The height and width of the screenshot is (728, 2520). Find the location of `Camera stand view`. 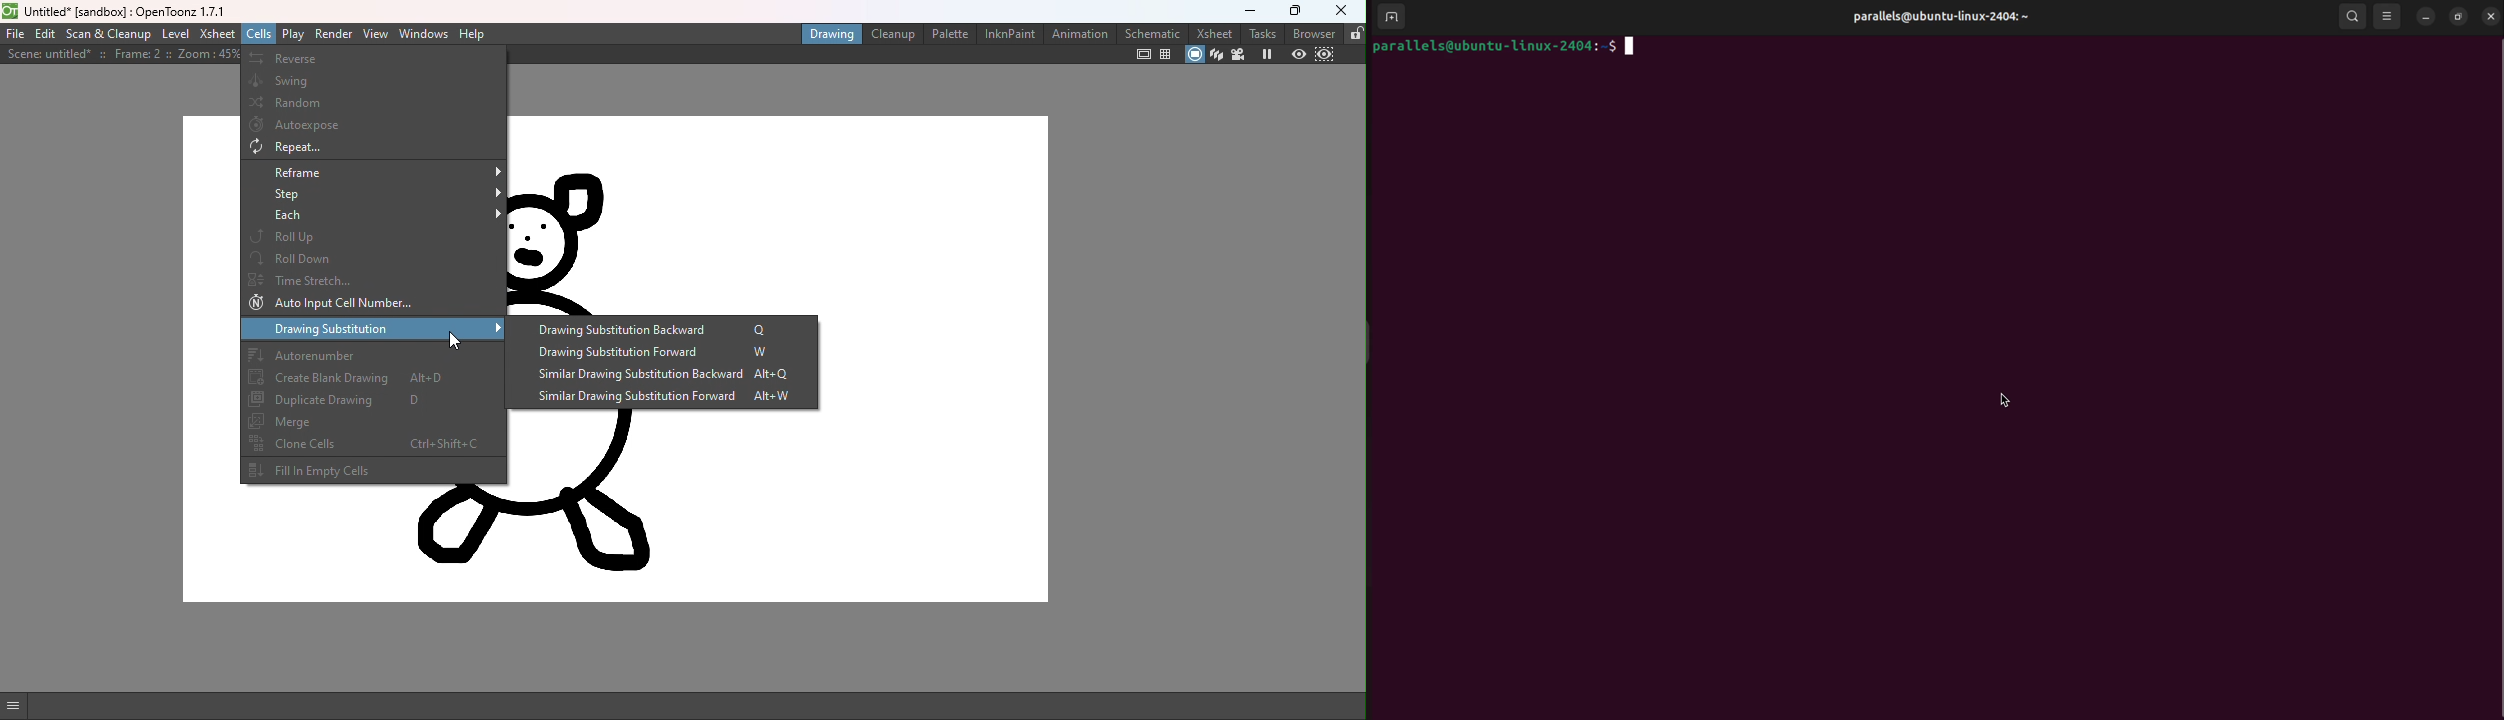

Camera stand view is located at coordinates (1192, 54).